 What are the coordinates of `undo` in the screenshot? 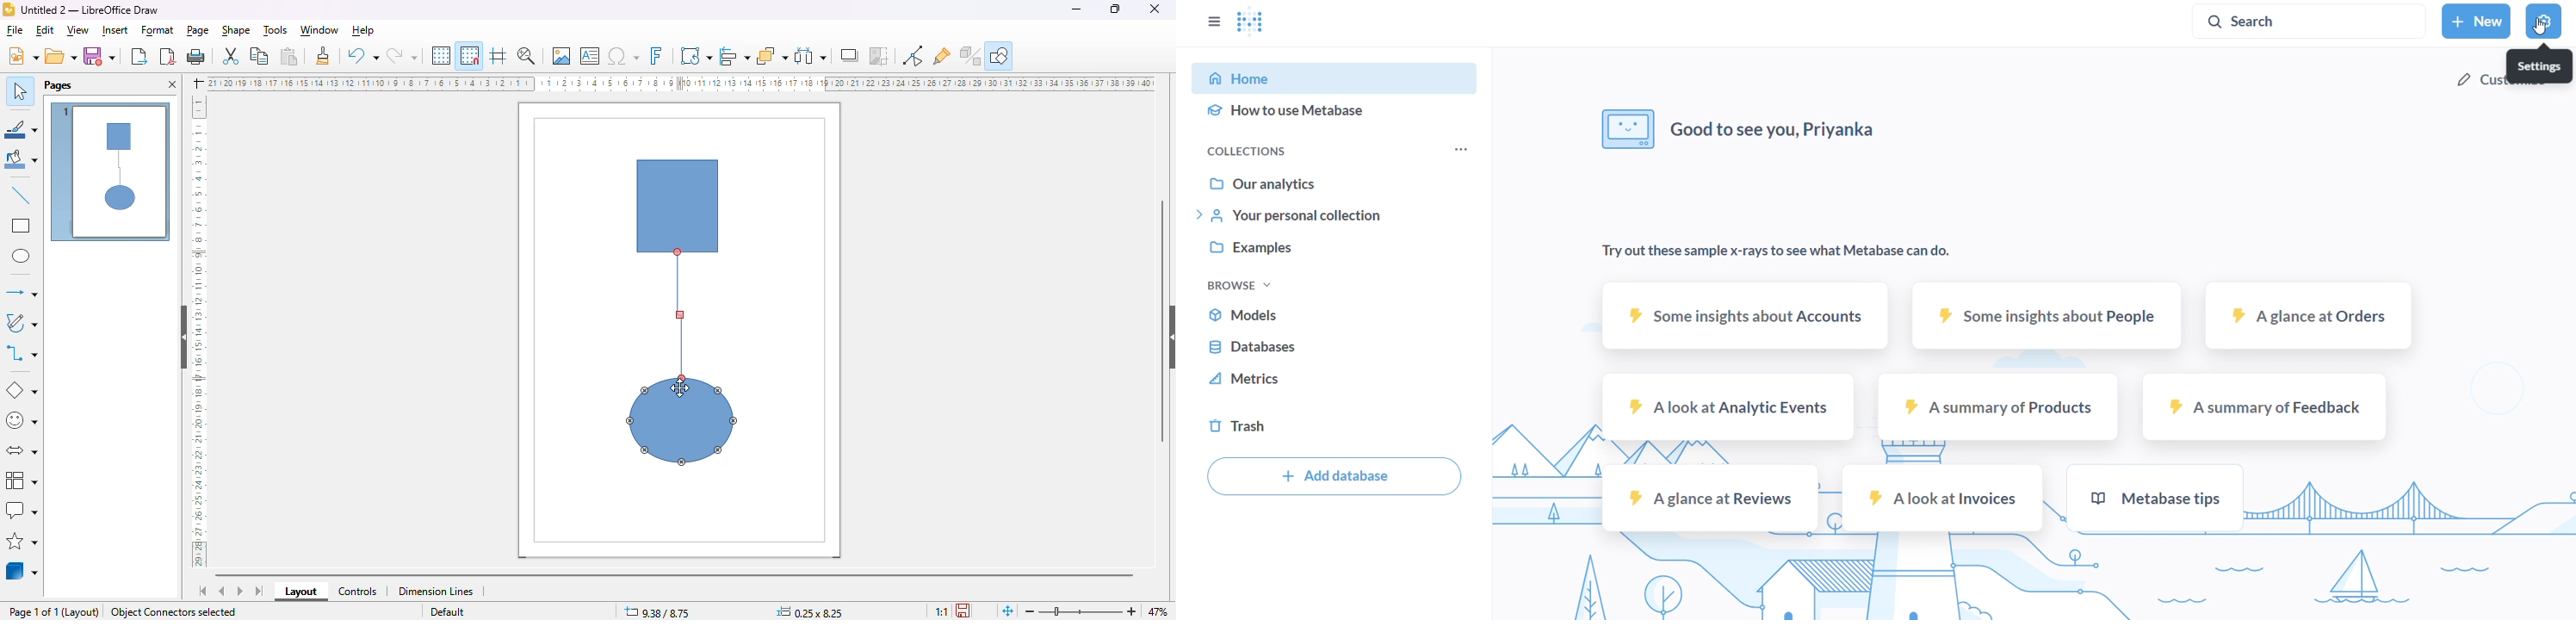 It's located at (362, 57).